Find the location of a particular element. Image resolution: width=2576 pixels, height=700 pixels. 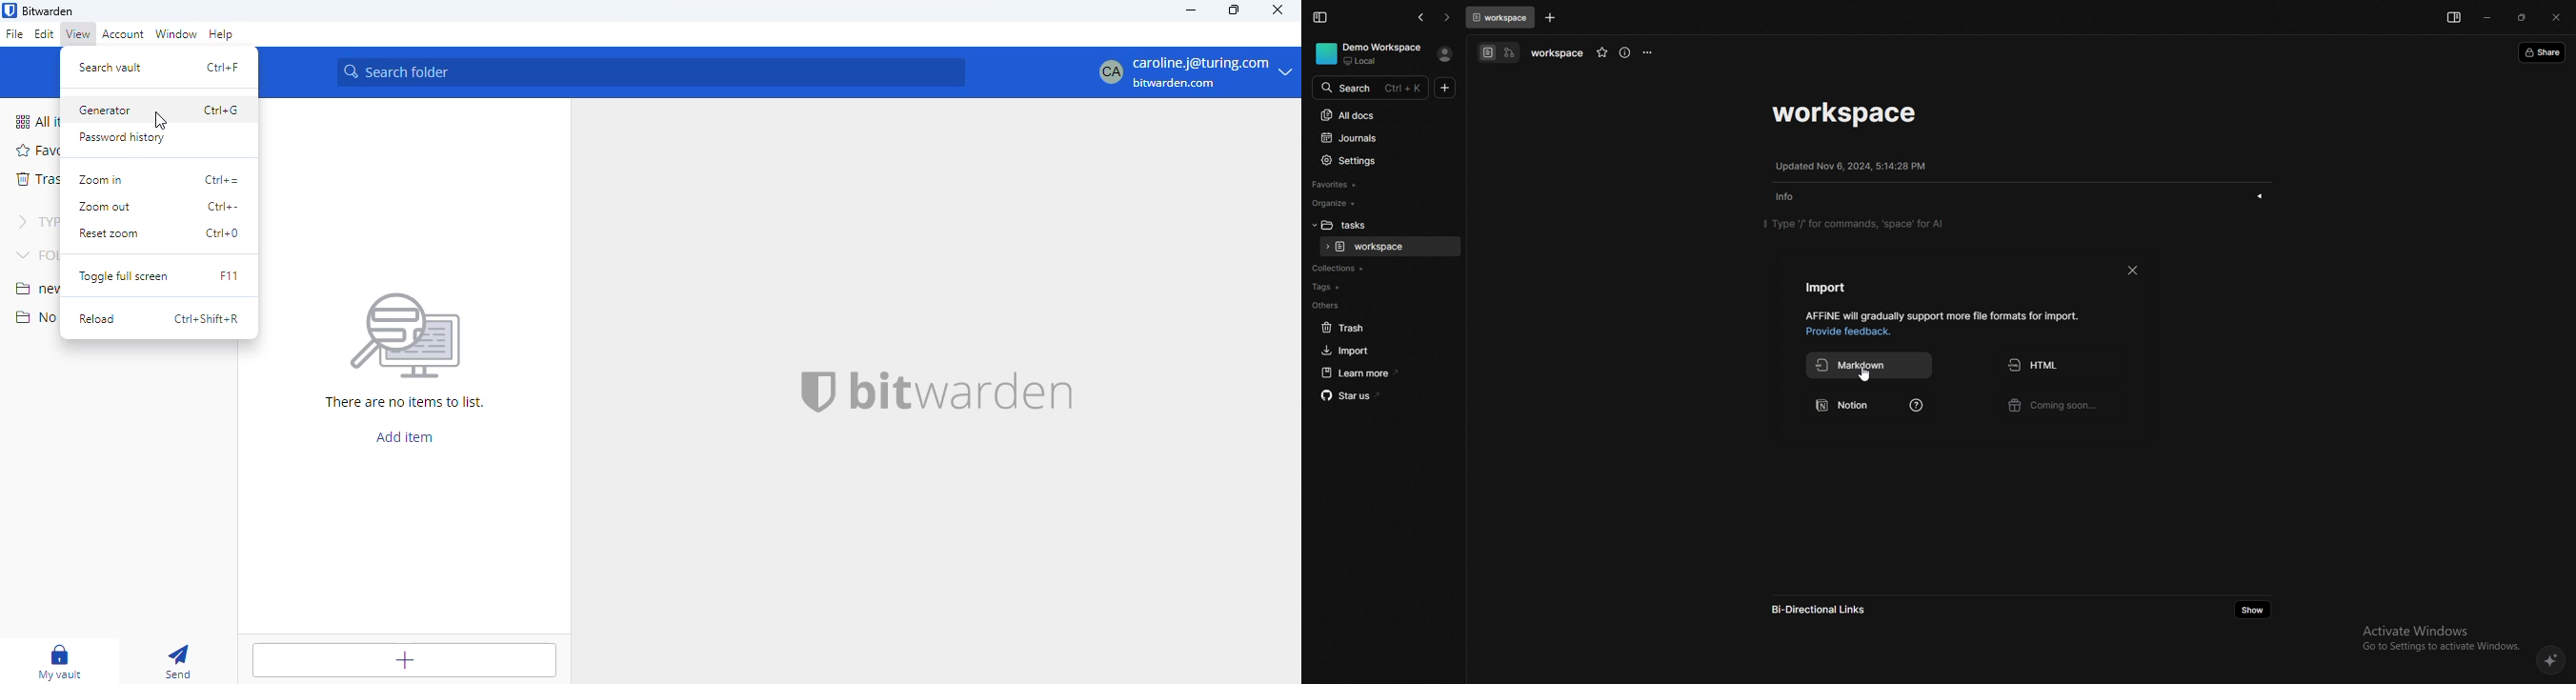

cursor is located at coordinates (160, 121).